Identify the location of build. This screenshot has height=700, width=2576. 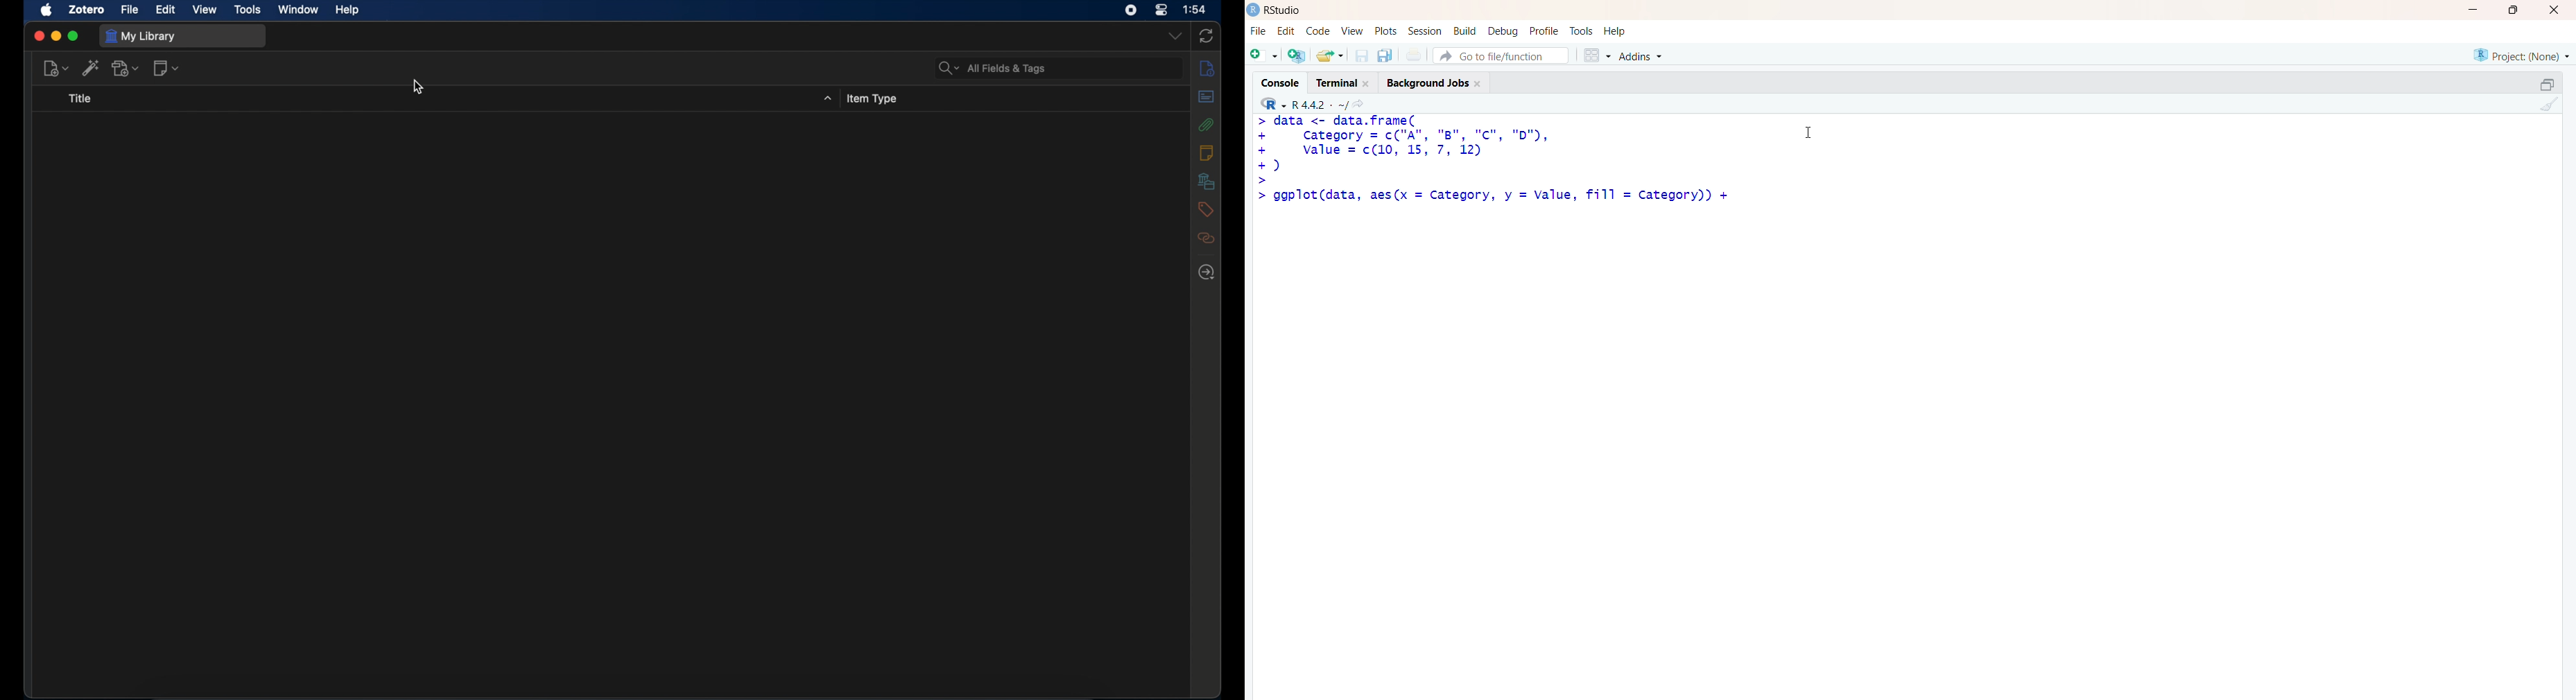
(1464, 31).